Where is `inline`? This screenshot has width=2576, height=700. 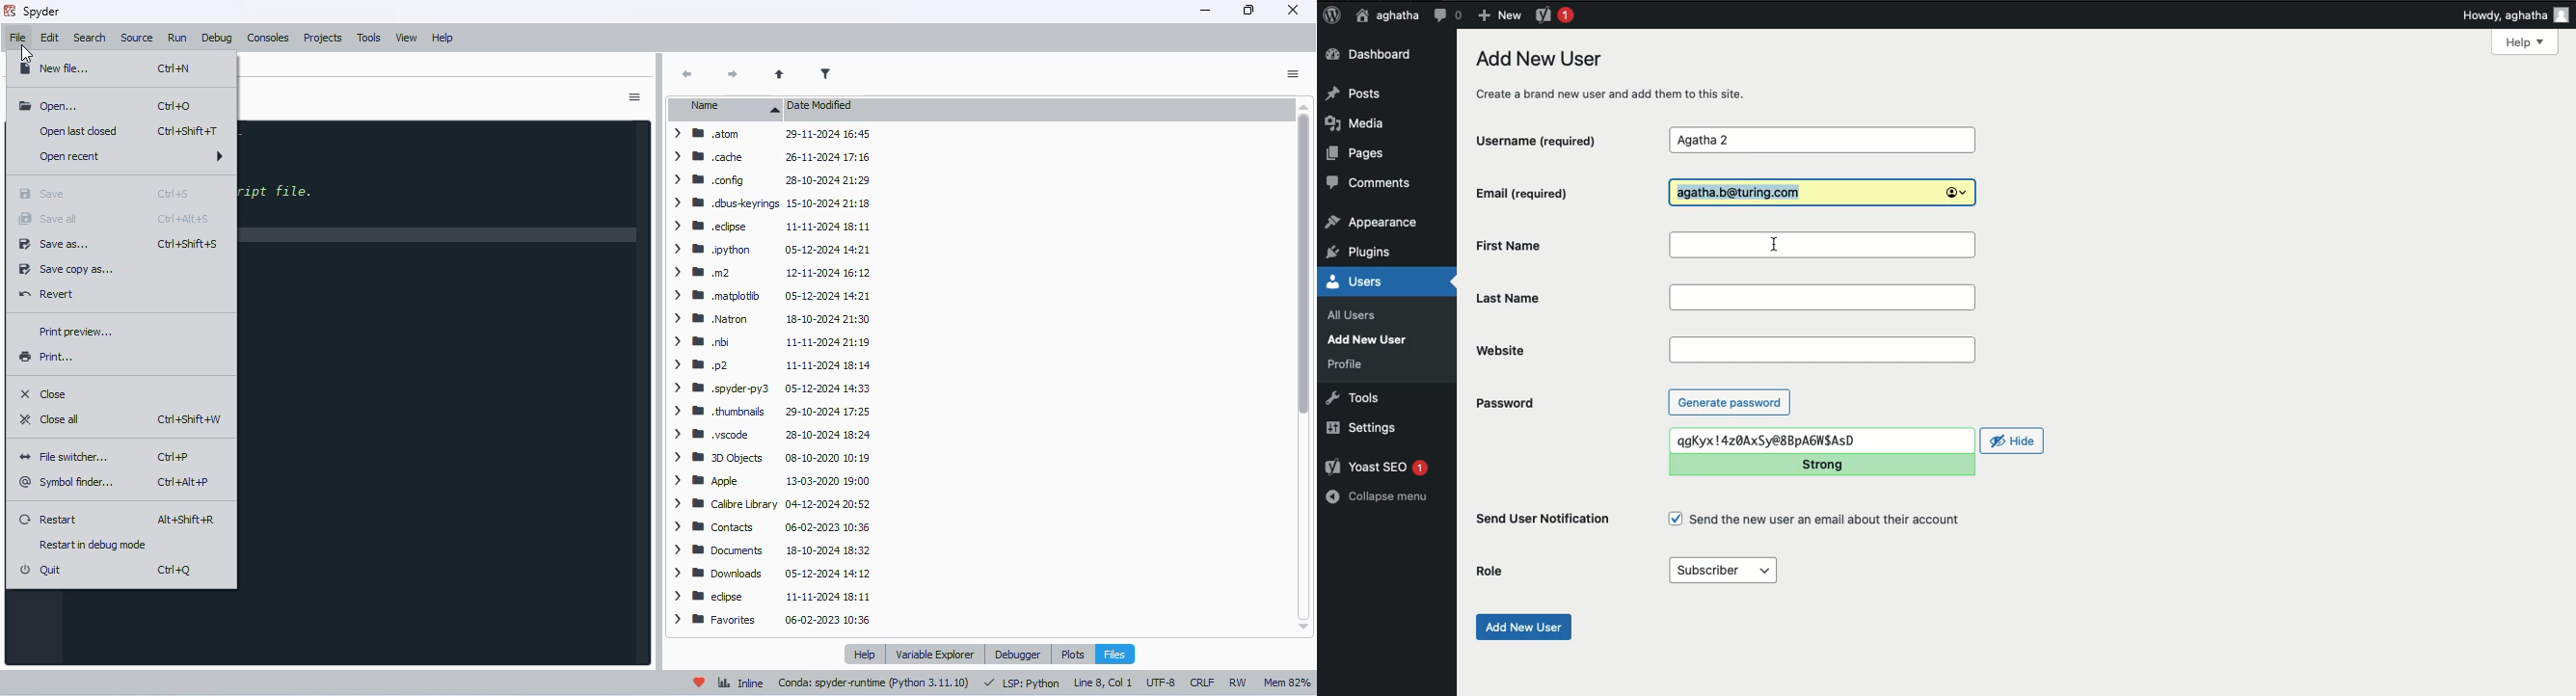
inline is located at coordinates (740, 683).